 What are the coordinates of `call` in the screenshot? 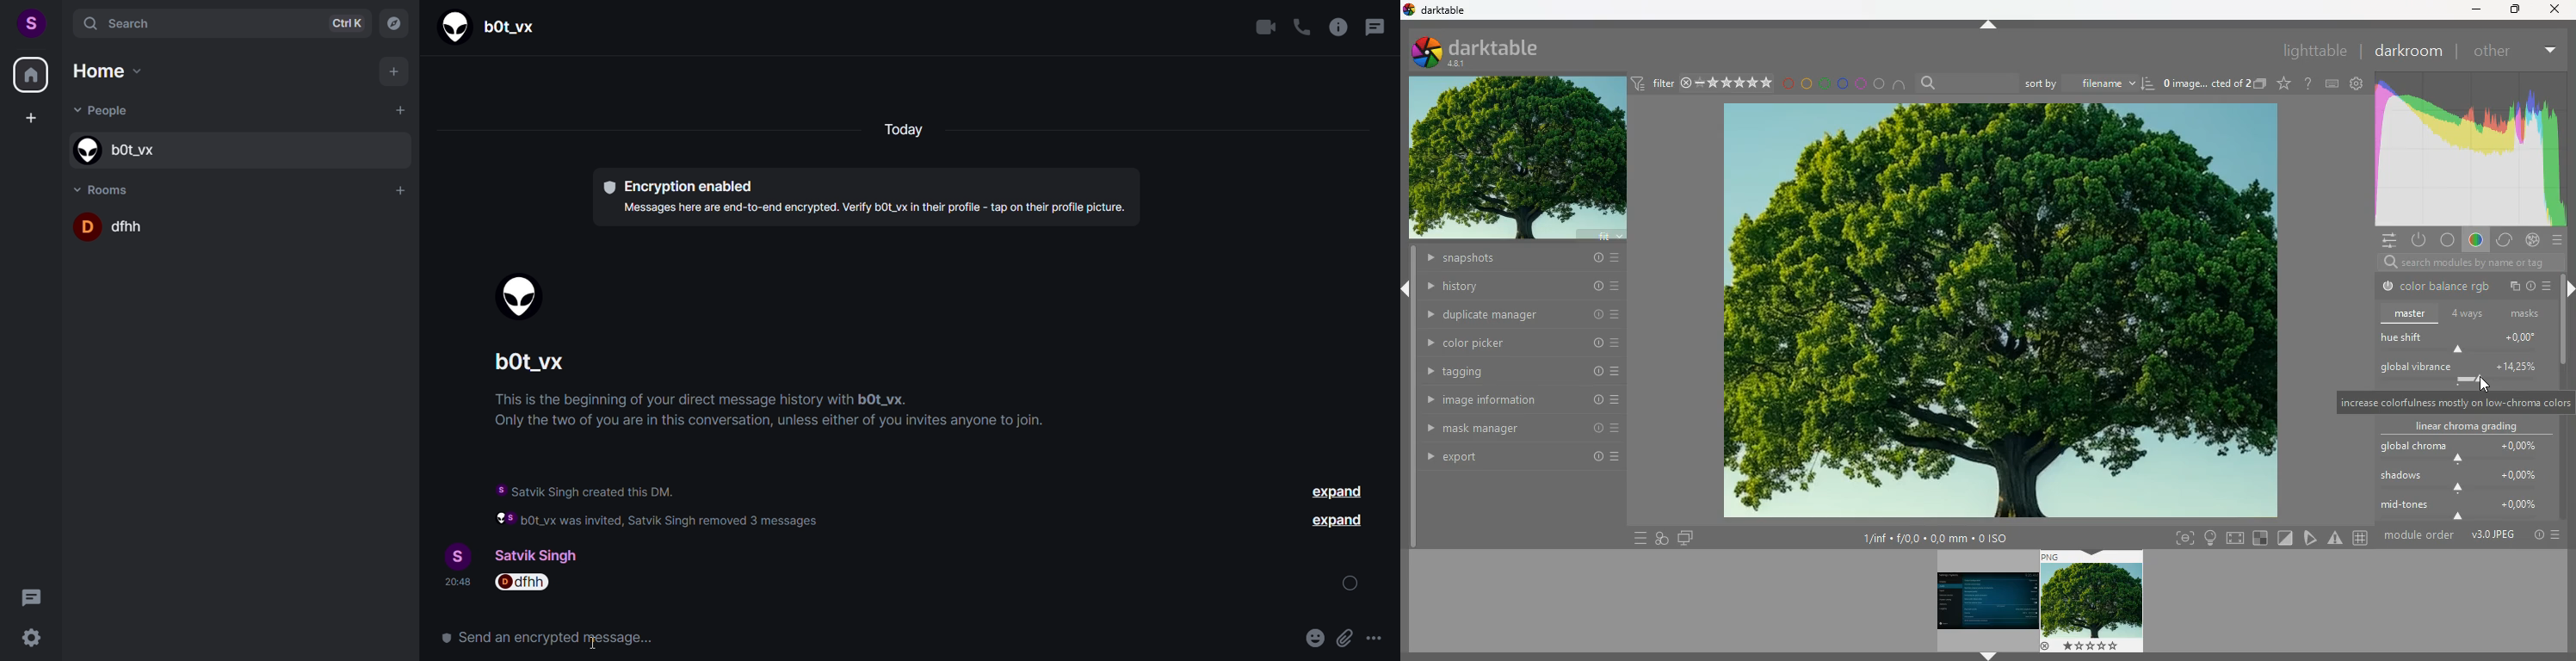 It's located at (1301, 28).